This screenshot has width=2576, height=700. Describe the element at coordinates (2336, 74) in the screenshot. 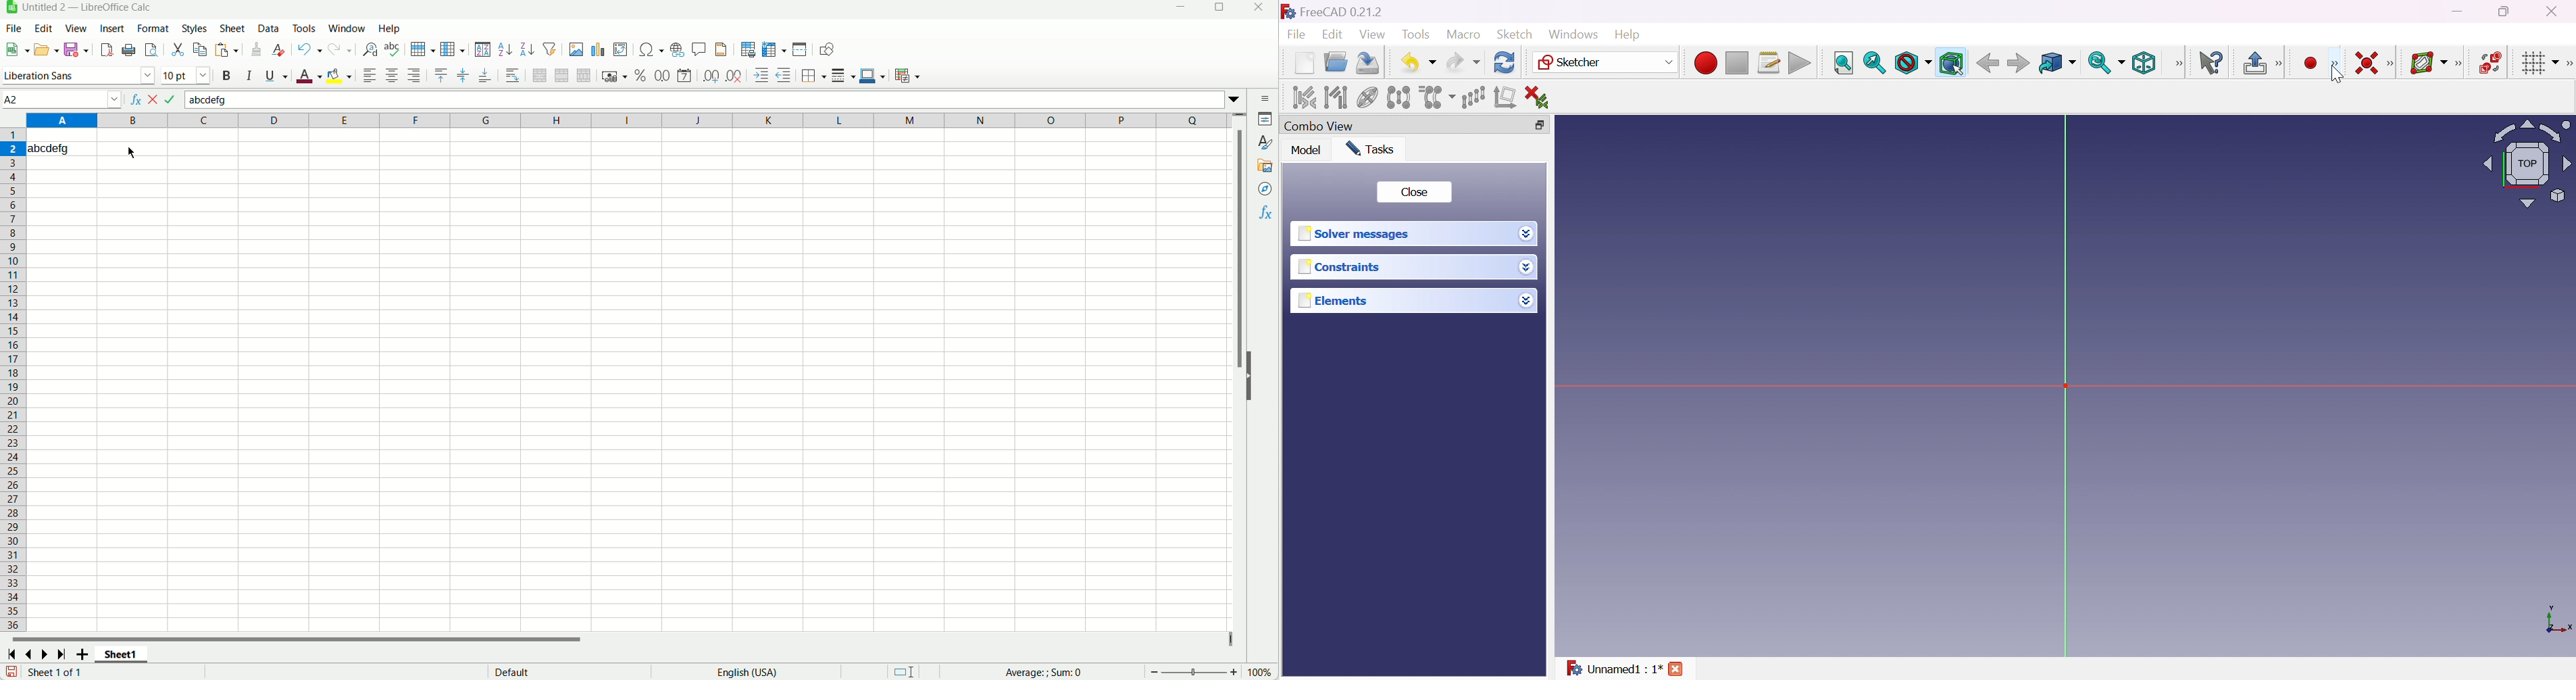

I see `cursor` at that location.